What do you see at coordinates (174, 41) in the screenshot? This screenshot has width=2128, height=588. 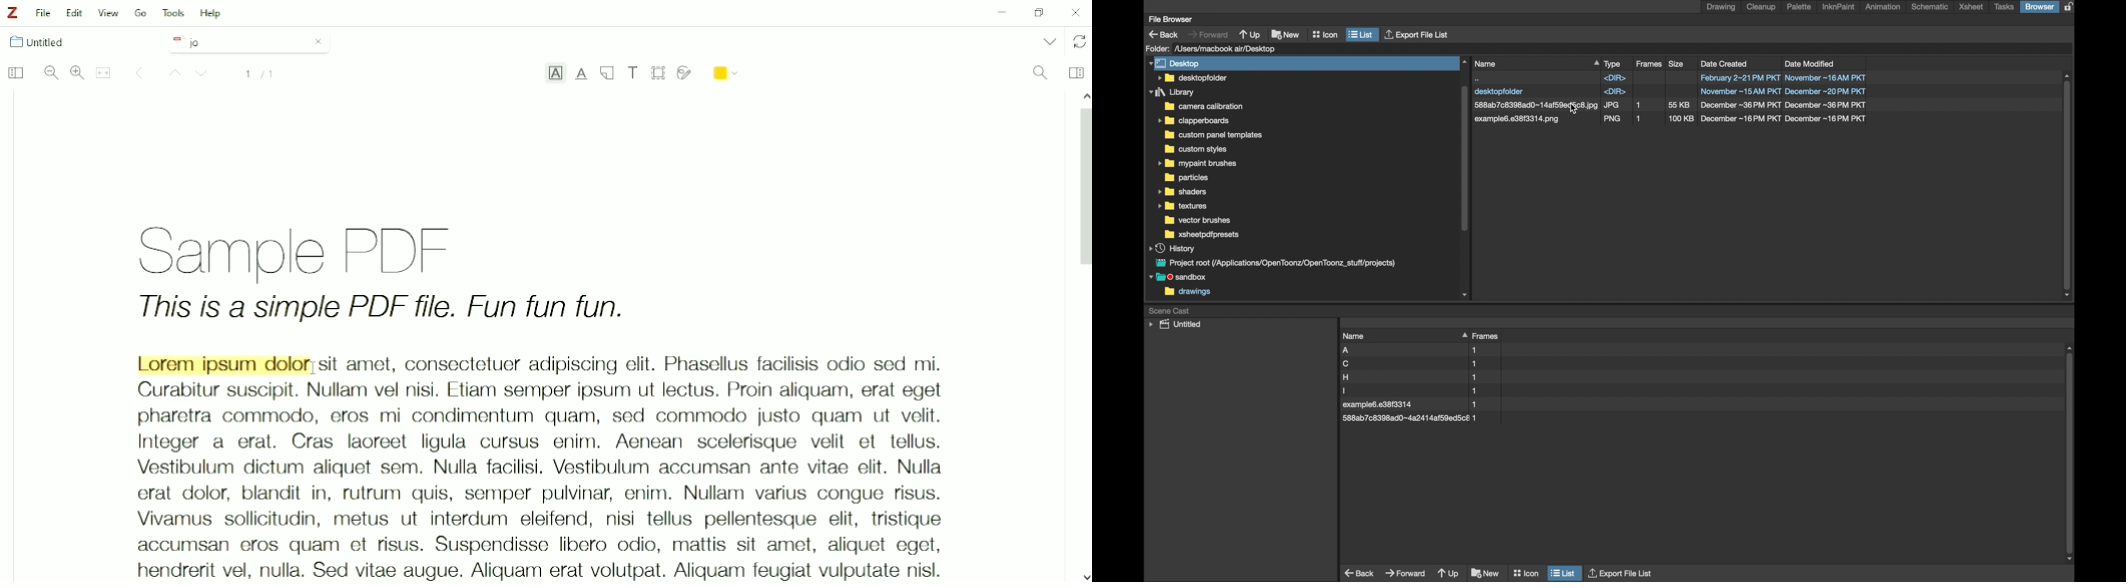 I see `pdf logo` at bounding box center [174, 41].